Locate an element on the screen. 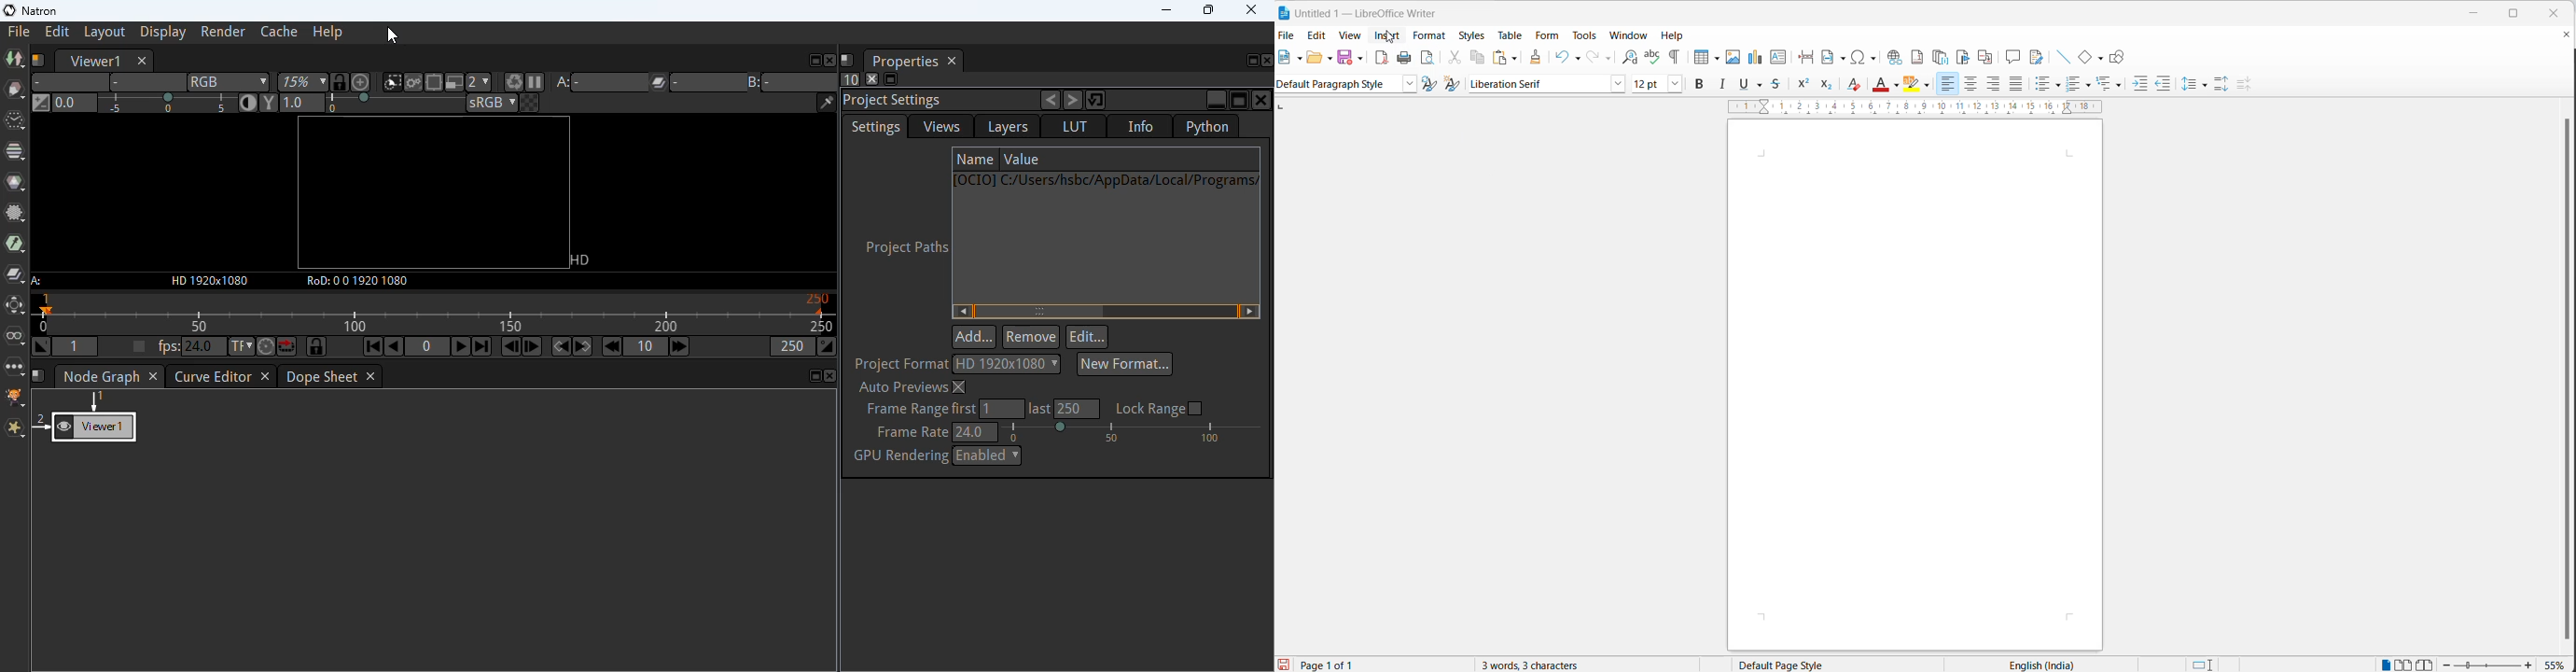 The width and height of the screenshot is (2576, 672). show draw functions is located at coordinates (2122, 57).